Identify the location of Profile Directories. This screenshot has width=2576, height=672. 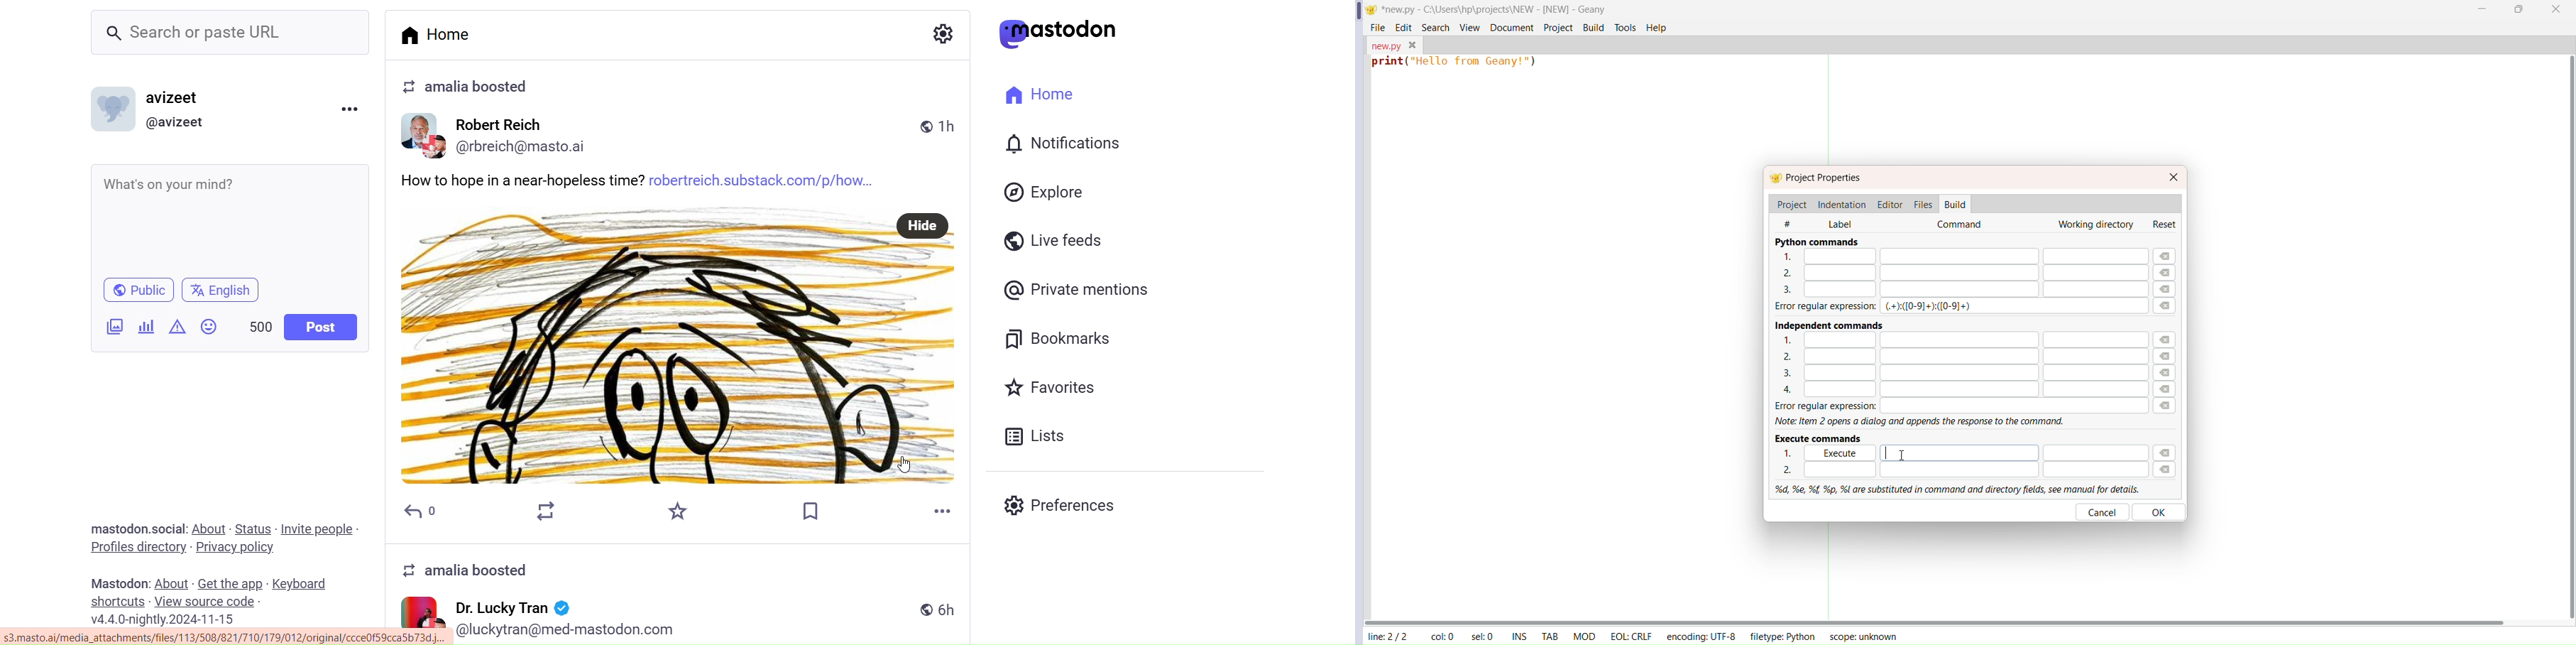
(138, 547).